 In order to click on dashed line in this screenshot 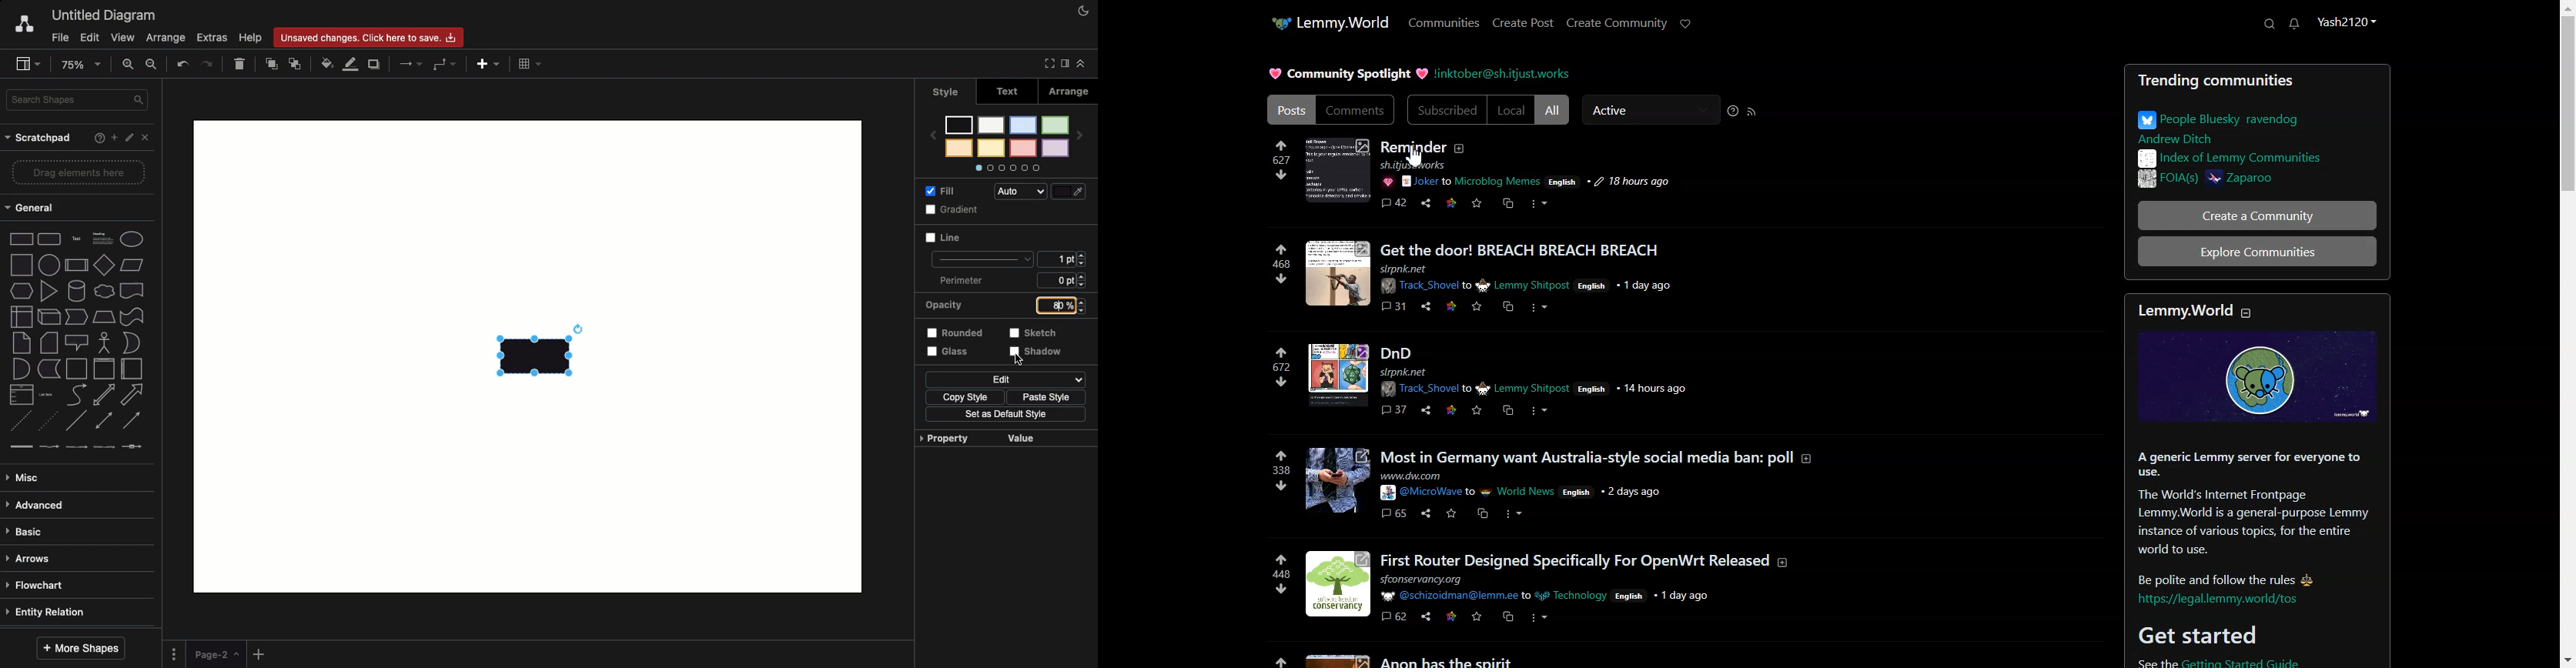, I will do `click(18, 420)`.